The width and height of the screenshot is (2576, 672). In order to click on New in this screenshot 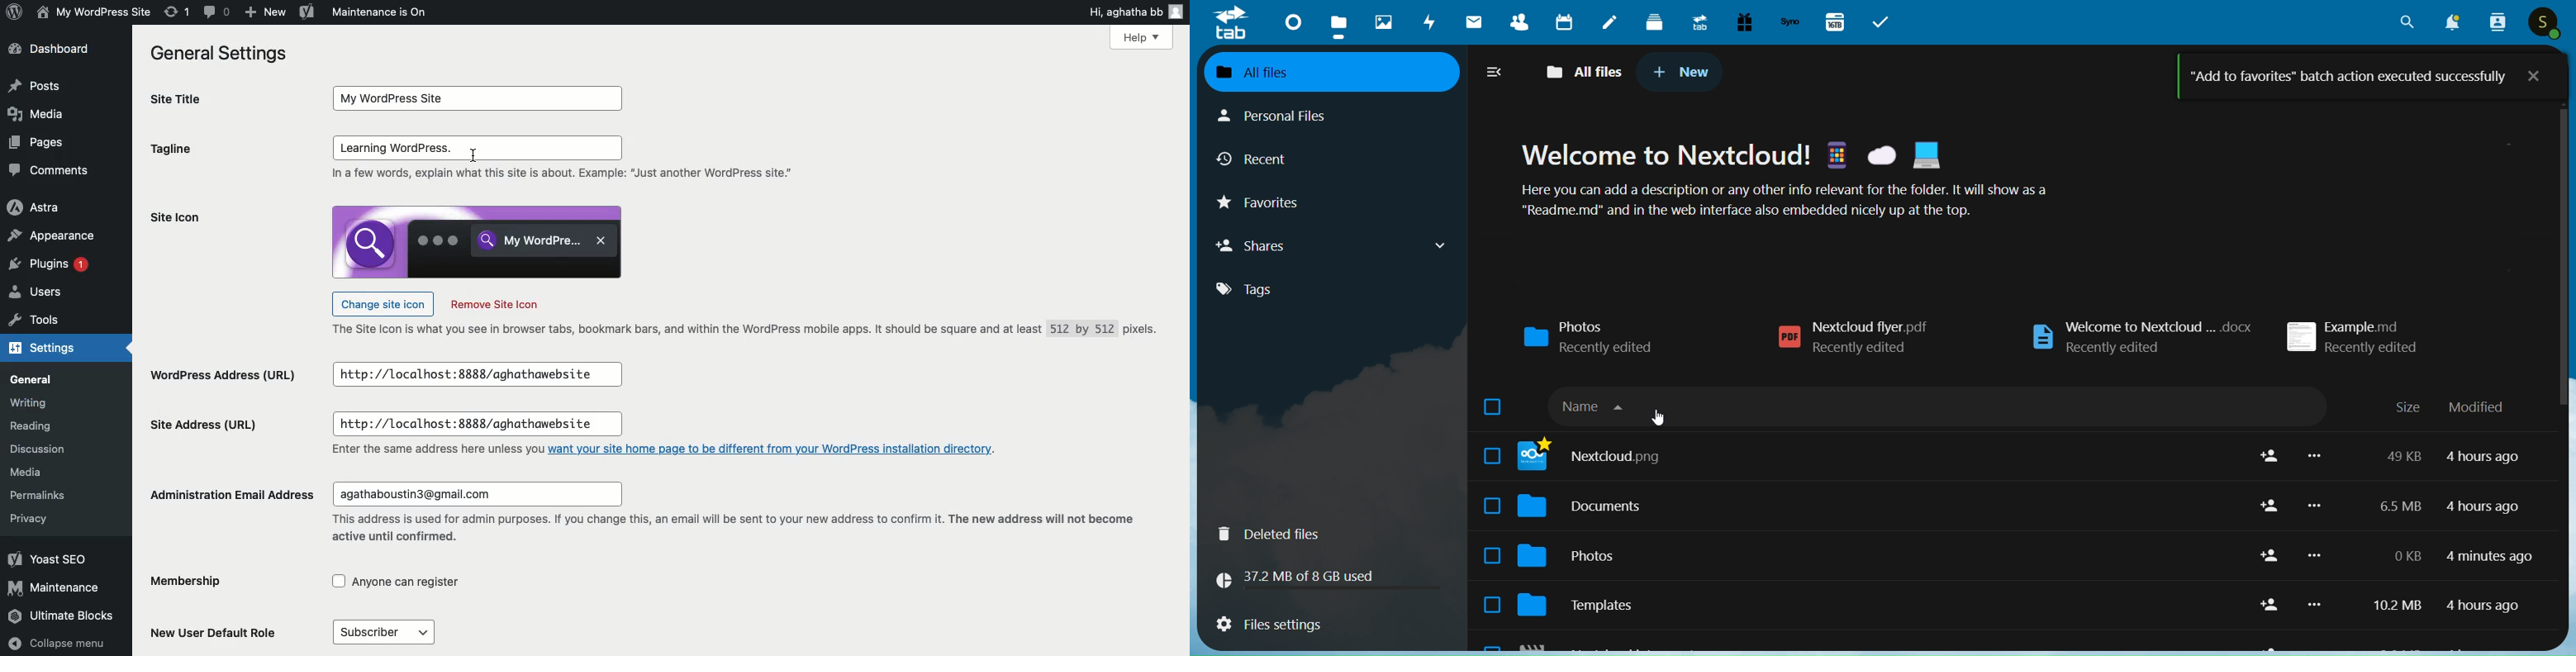, I will do `click(264, 12)`.